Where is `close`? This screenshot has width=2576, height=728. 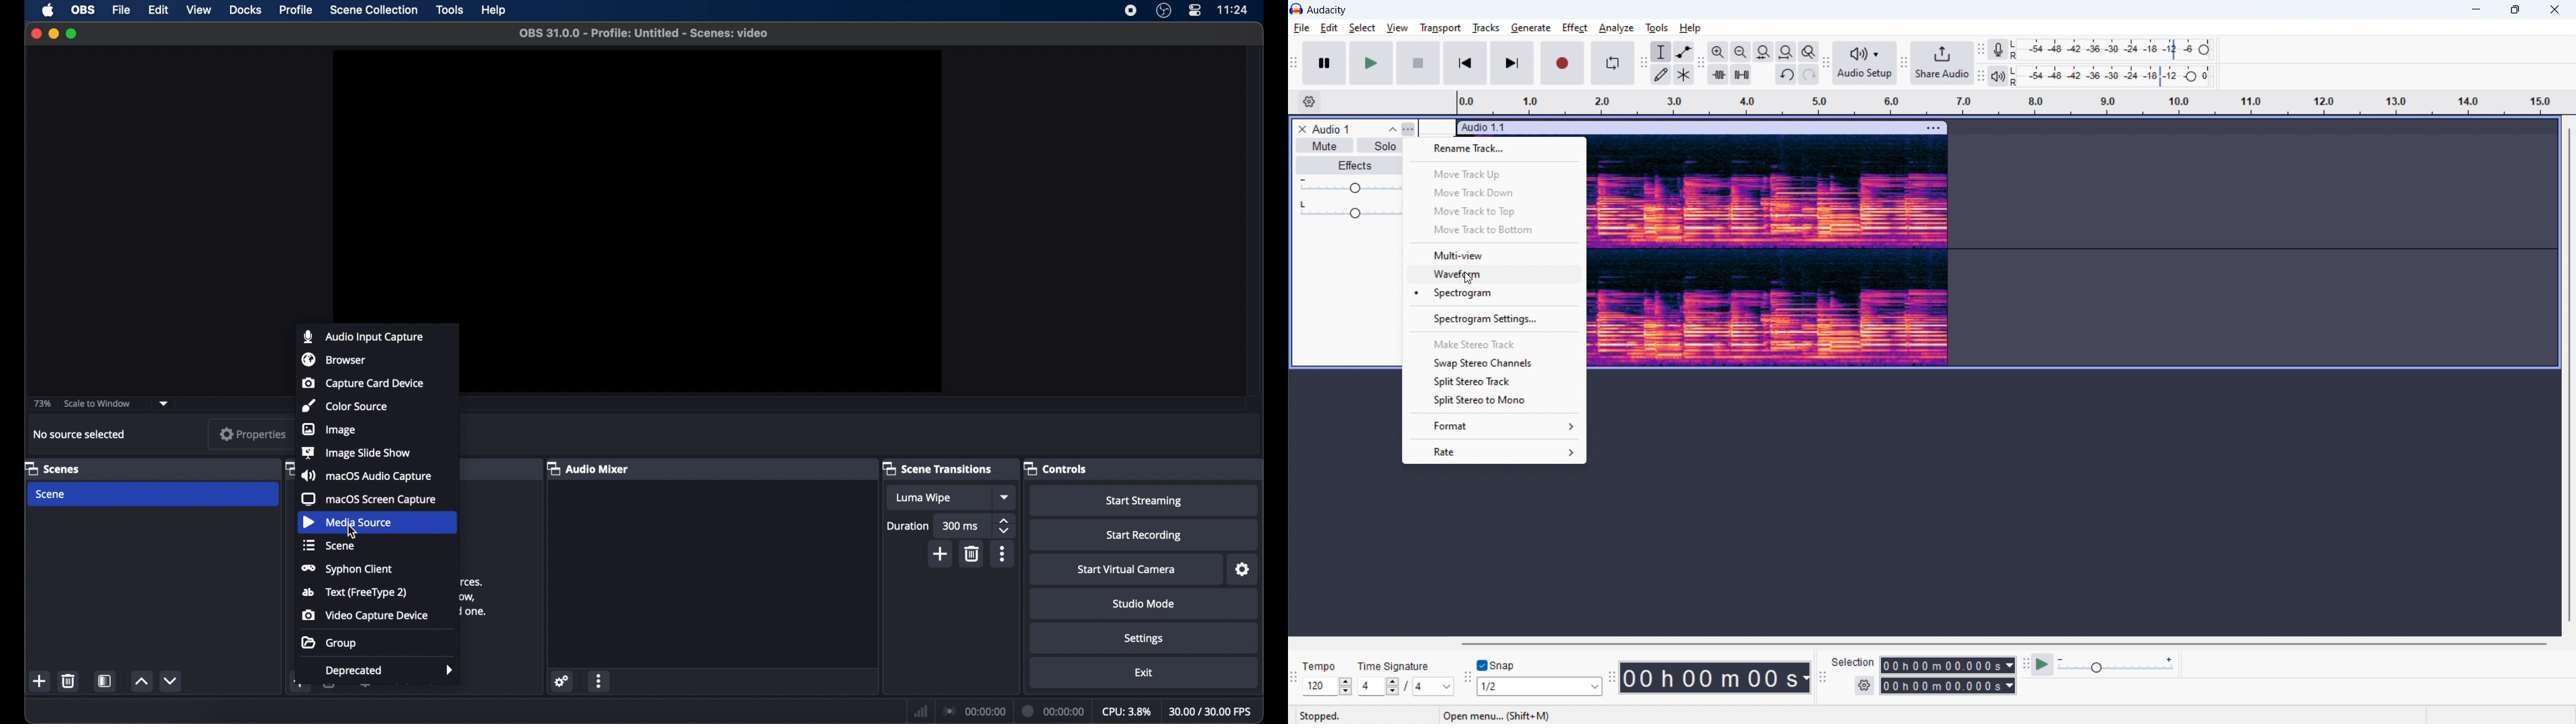
close is located at coordinates (2554, 10).